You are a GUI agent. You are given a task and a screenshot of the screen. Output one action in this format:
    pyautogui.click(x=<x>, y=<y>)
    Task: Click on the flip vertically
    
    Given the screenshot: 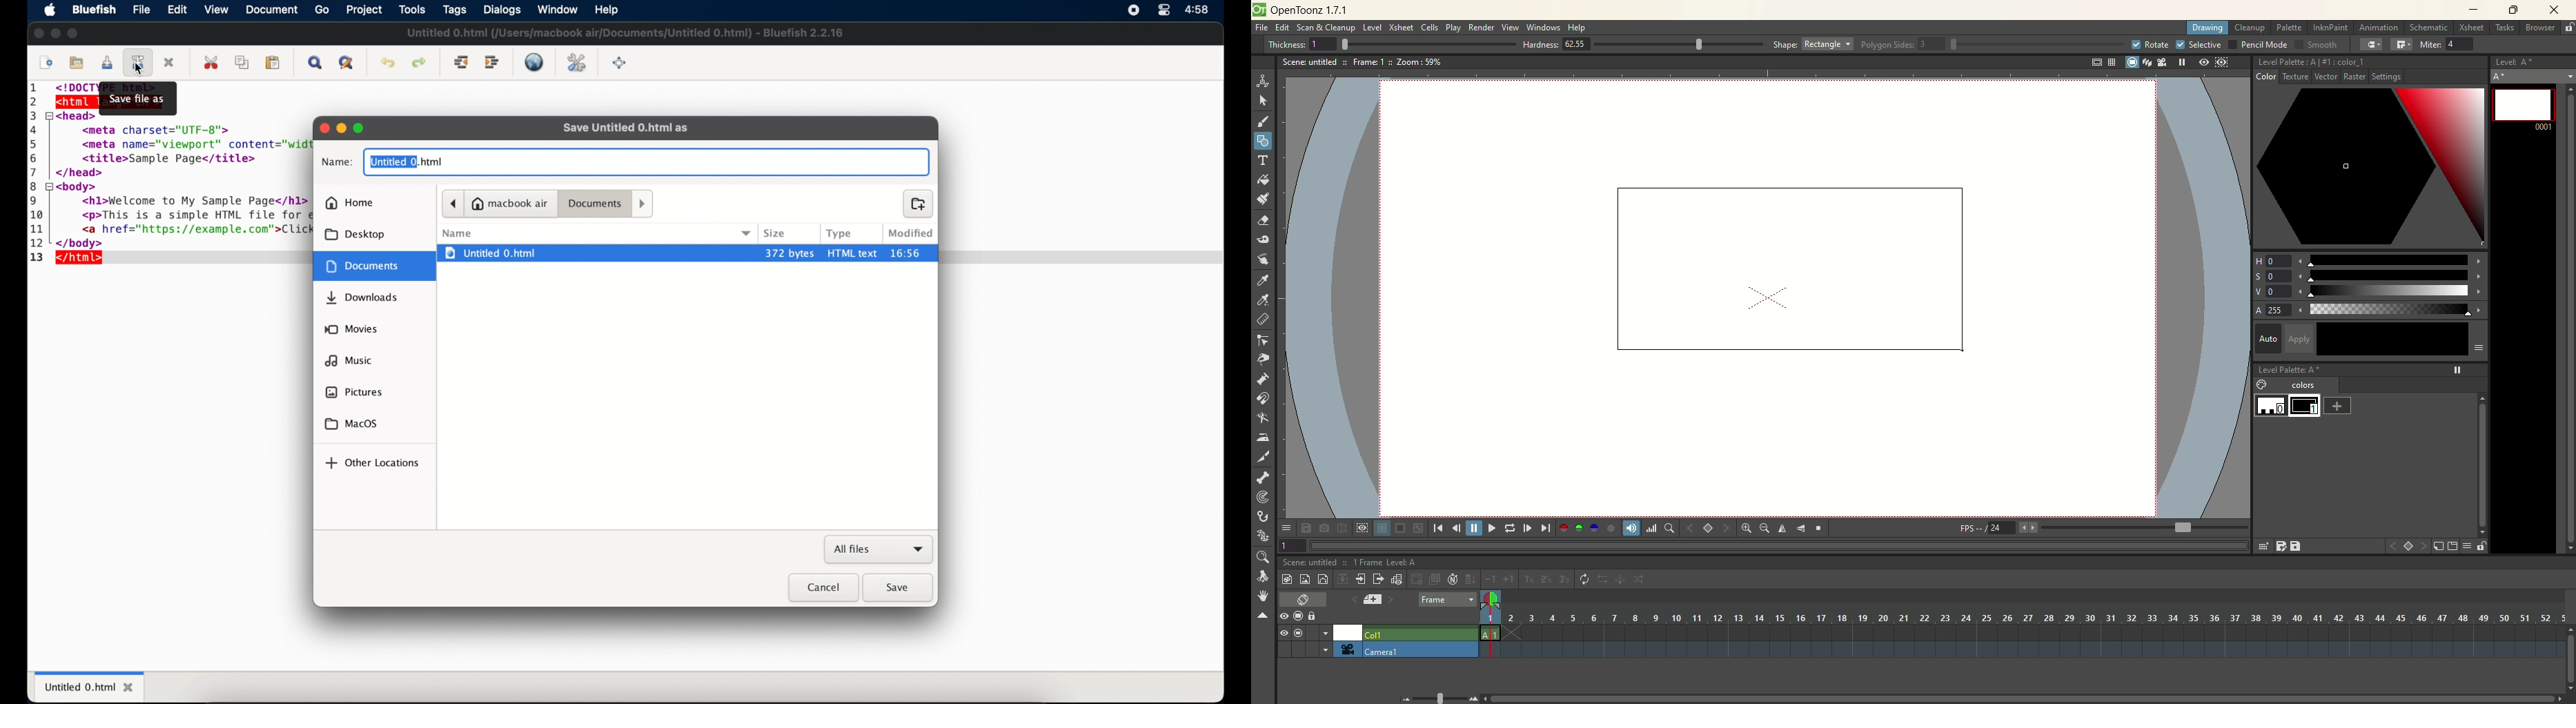 What is the action you would take?
    pyautogui.click(x=1801, y=529)
    